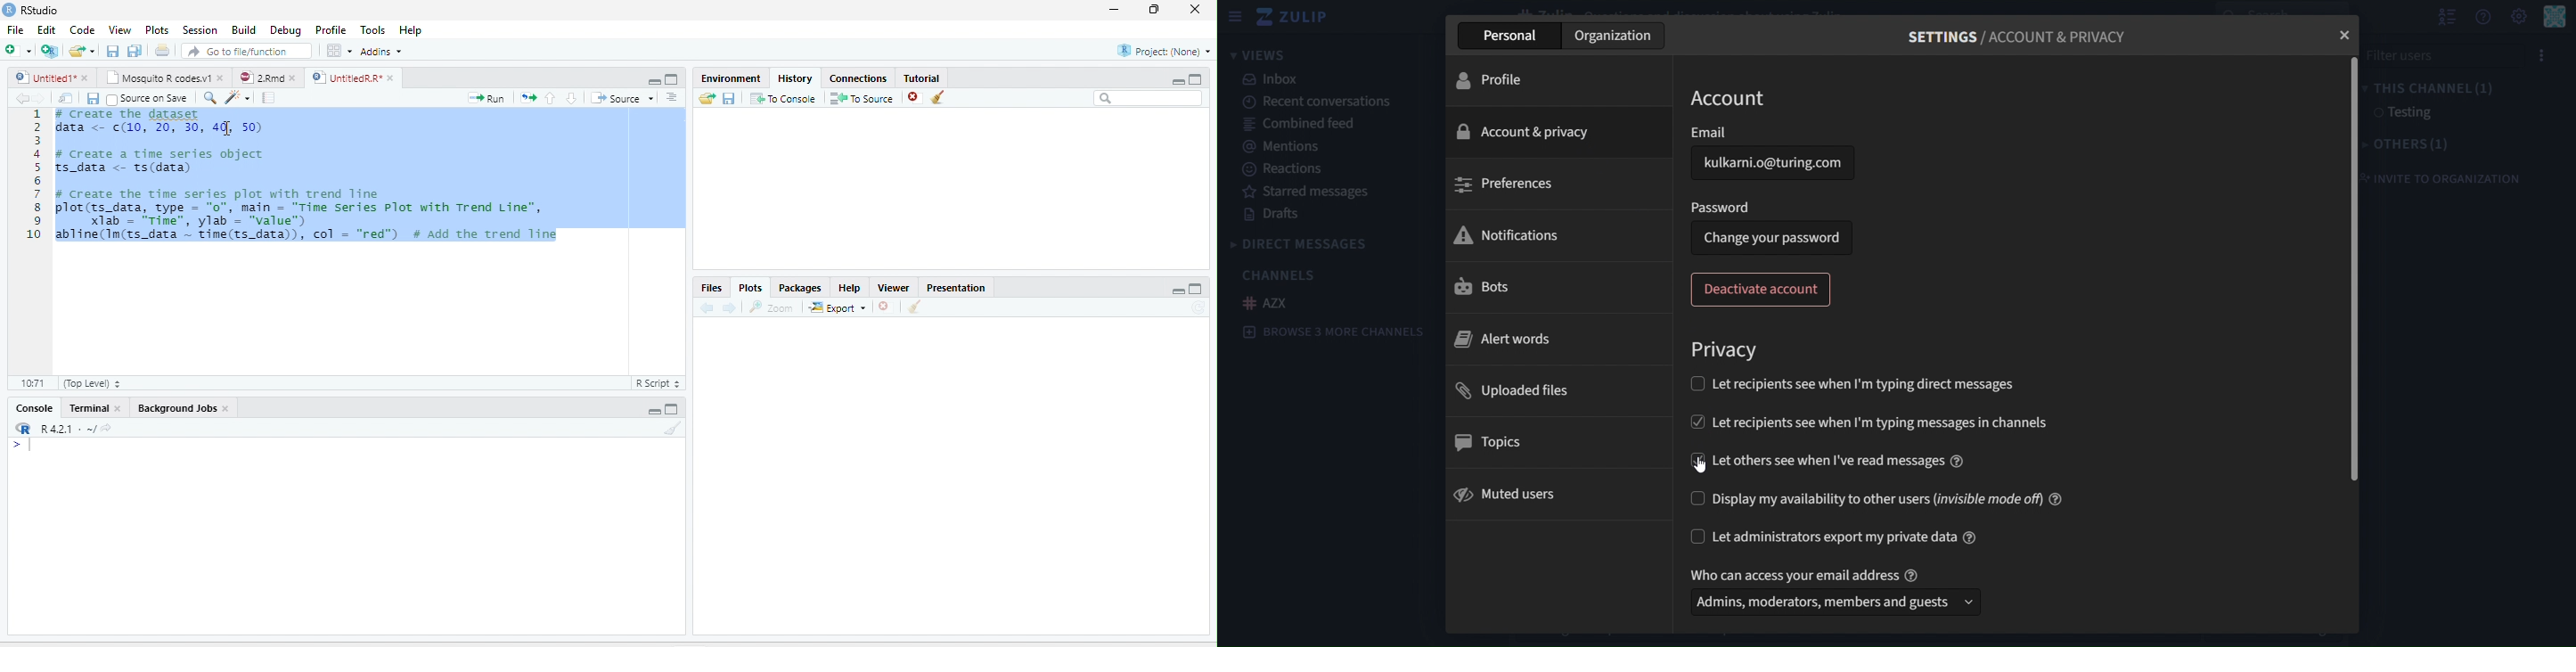  Describe the element at coordinates (712, 288) in the screenshot. I see `Files` at that location.